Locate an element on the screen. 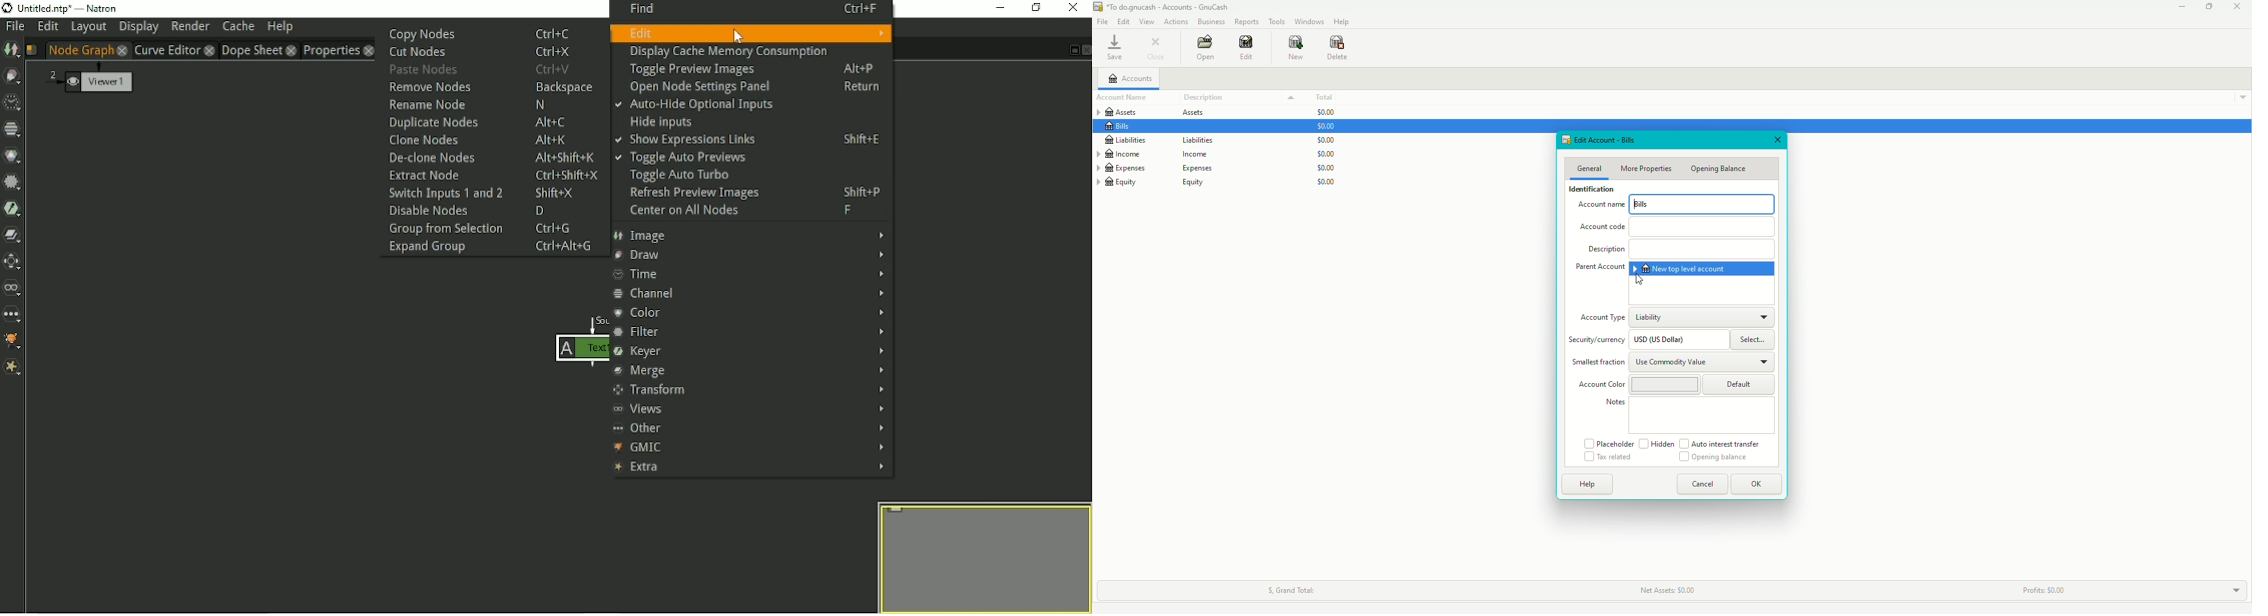 This screenshot has width=2268, height=616. Edit Account is located at coordinates (1602, 140).